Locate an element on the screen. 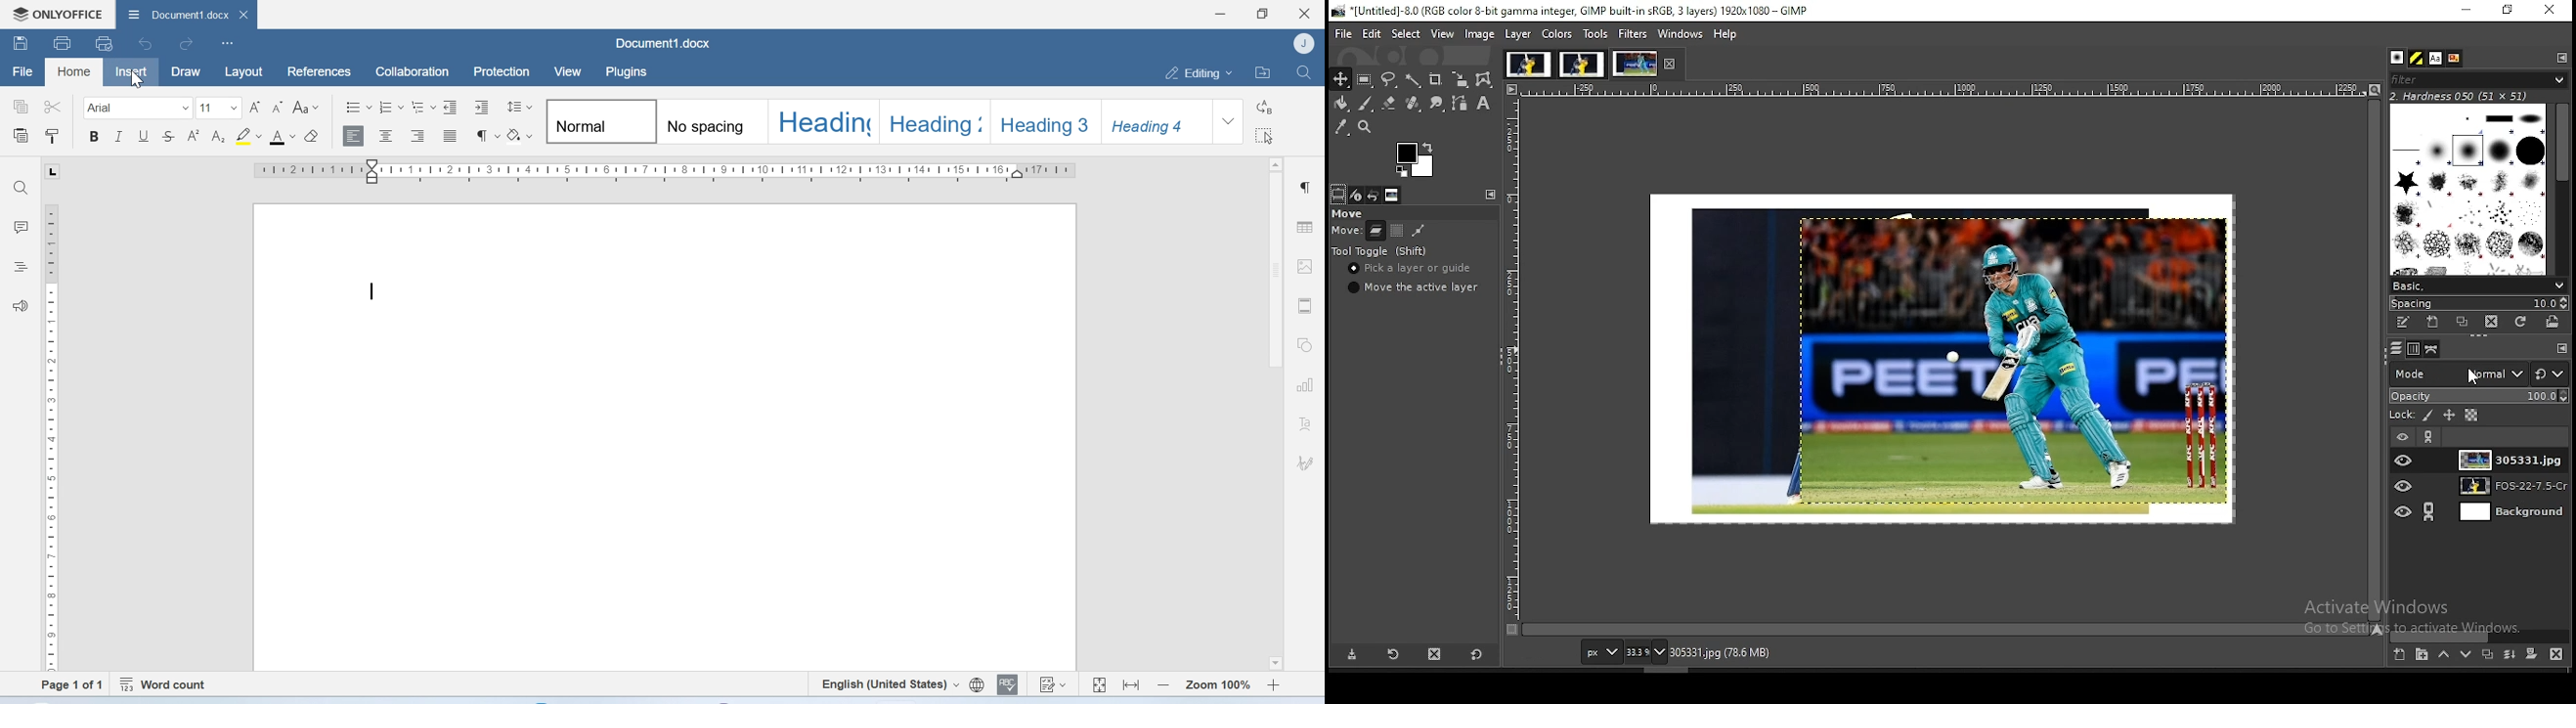 The width and height of the screenshot is (2576, 728). lock pixel is located at coordinates (2430, 416).